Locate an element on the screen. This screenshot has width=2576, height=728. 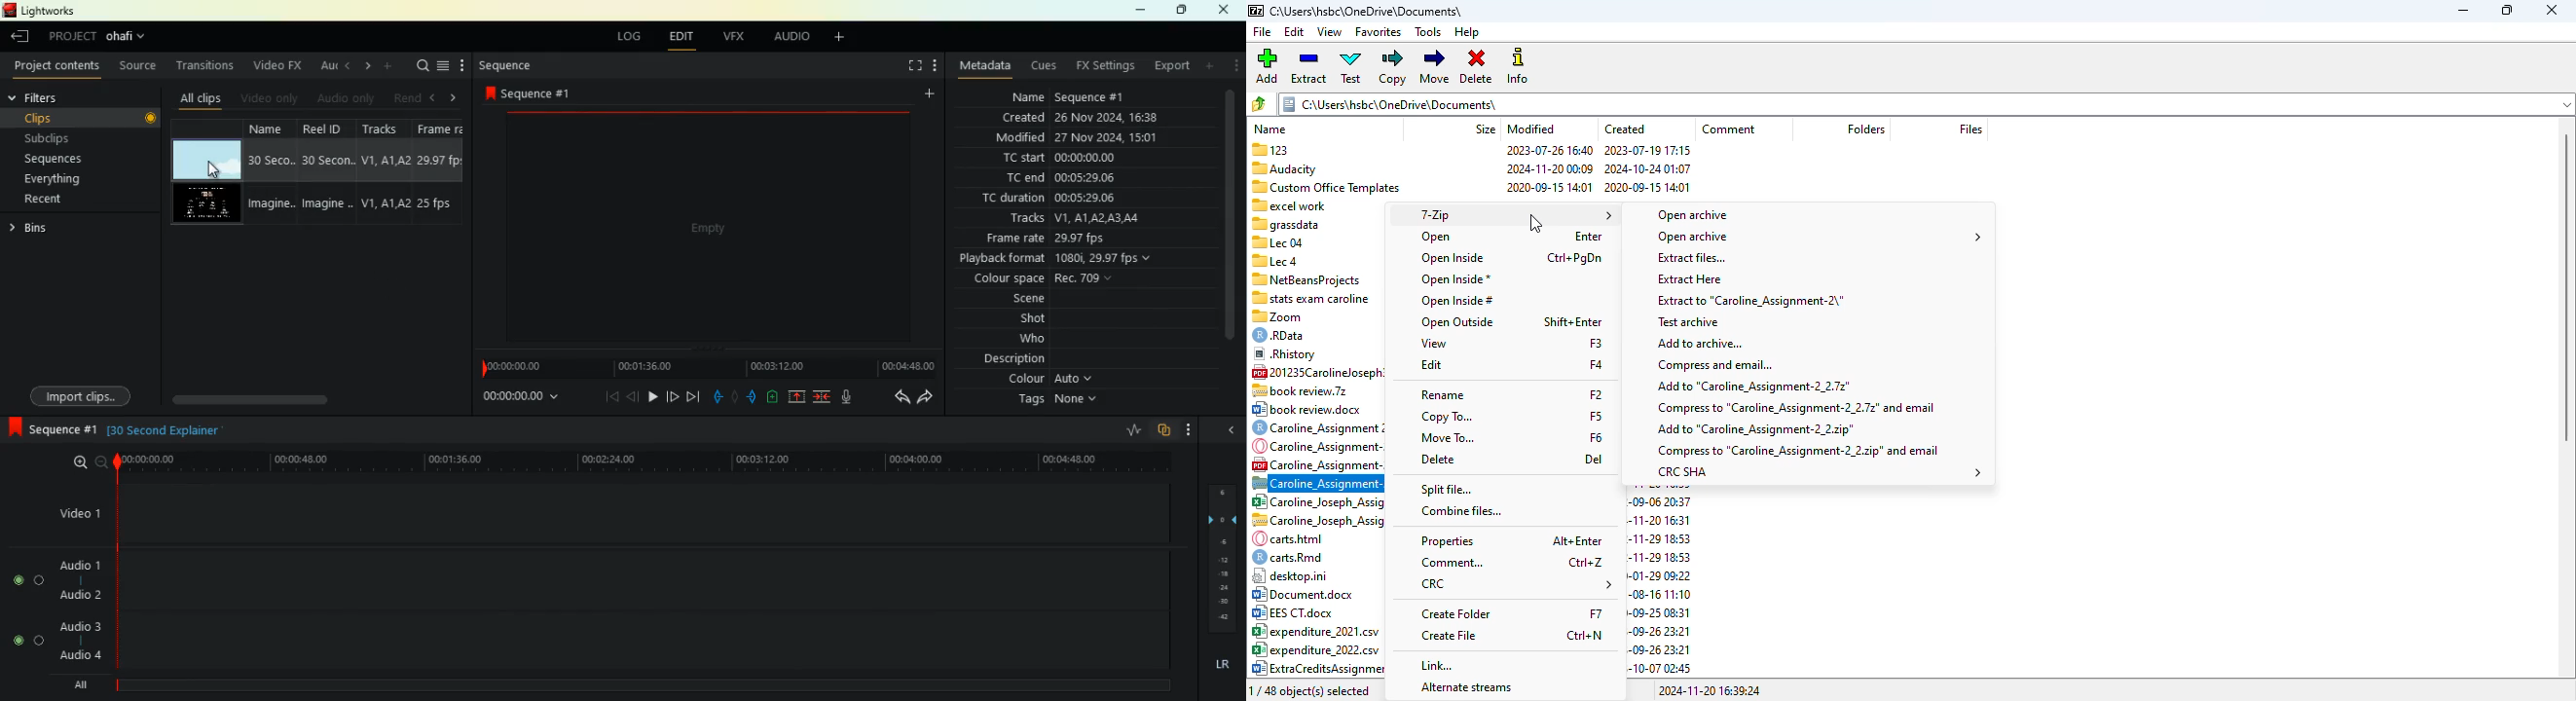
play is located at coordinates (652, 396).